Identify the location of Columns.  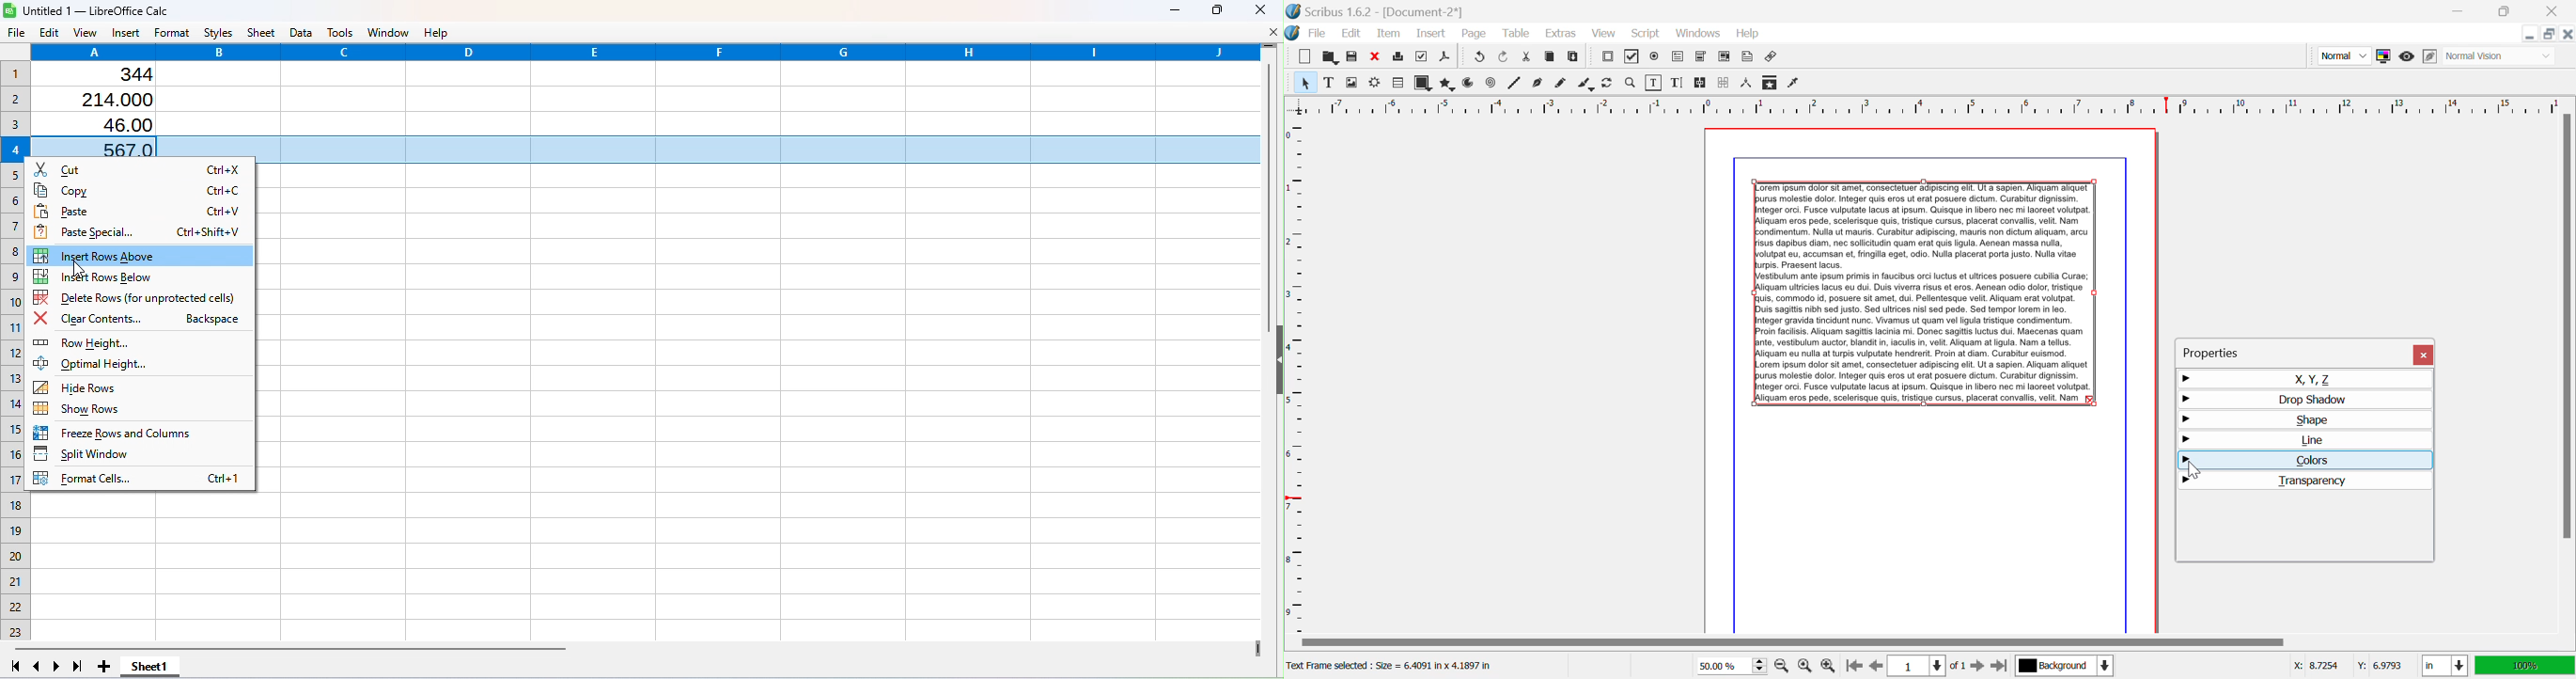
(647, 52).